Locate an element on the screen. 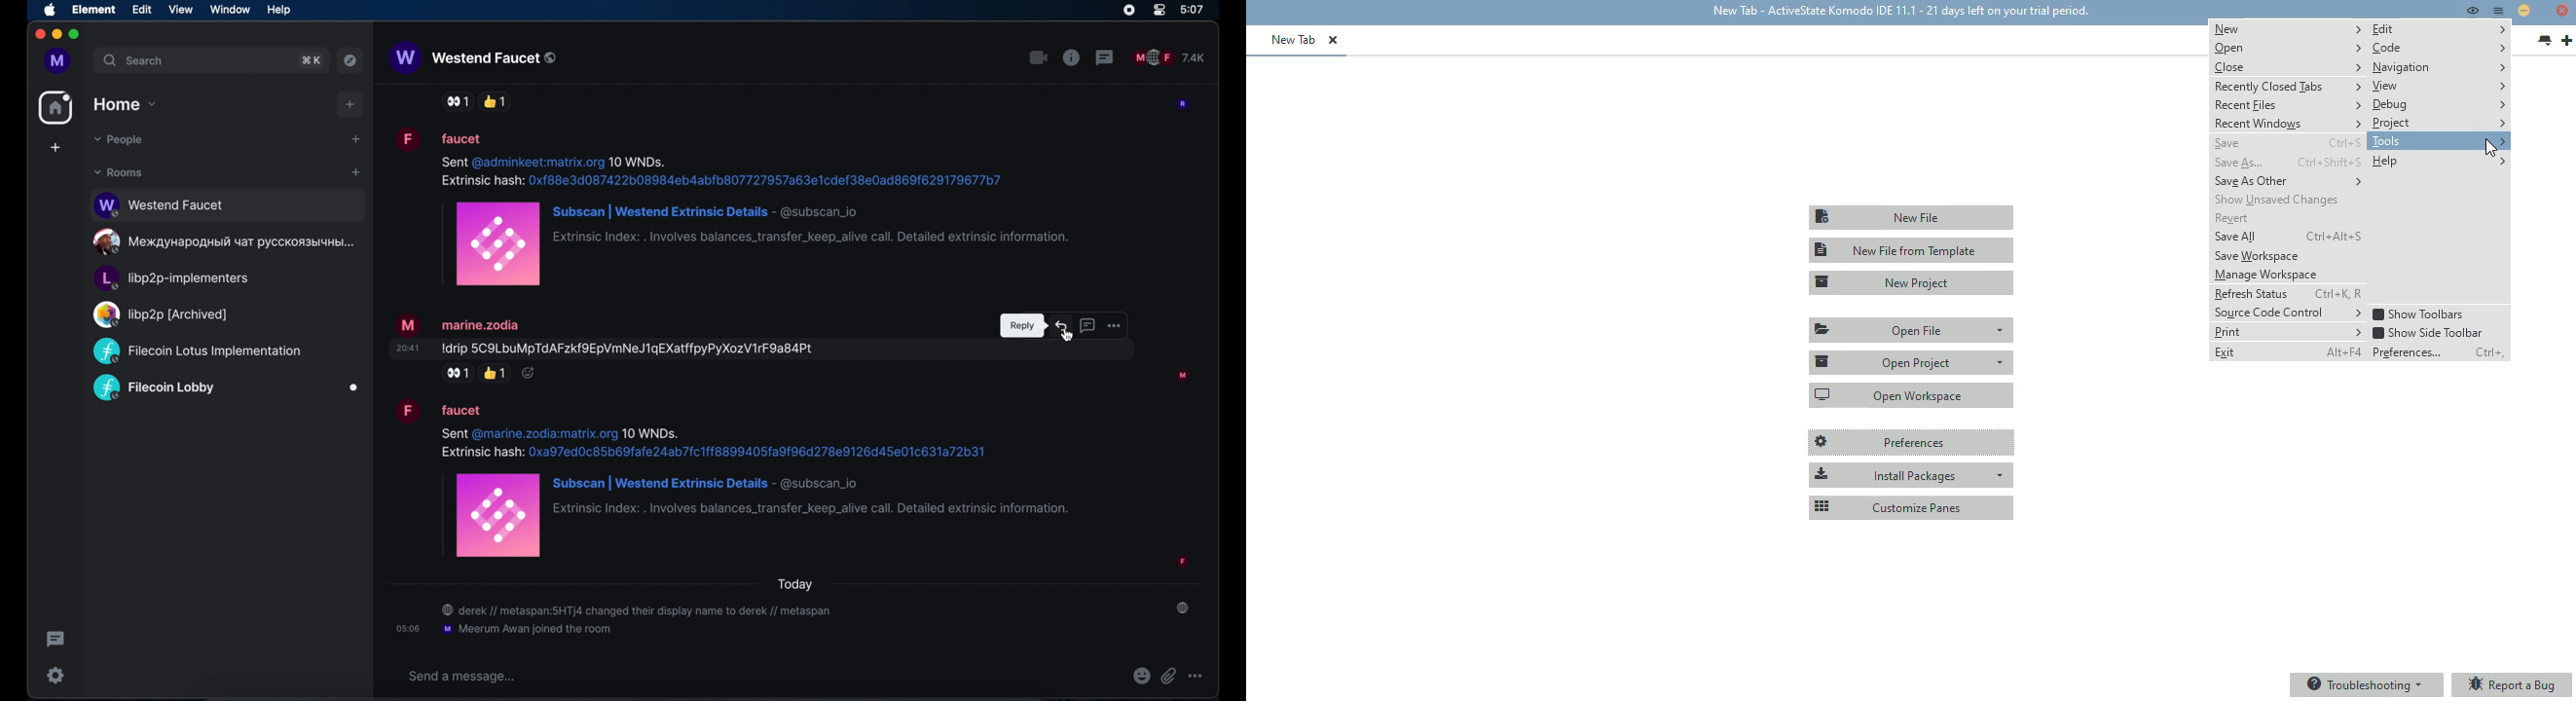 The width and height of the screenshot is (2576, 728). show side toolbar is located at coordinates (2427, 332).